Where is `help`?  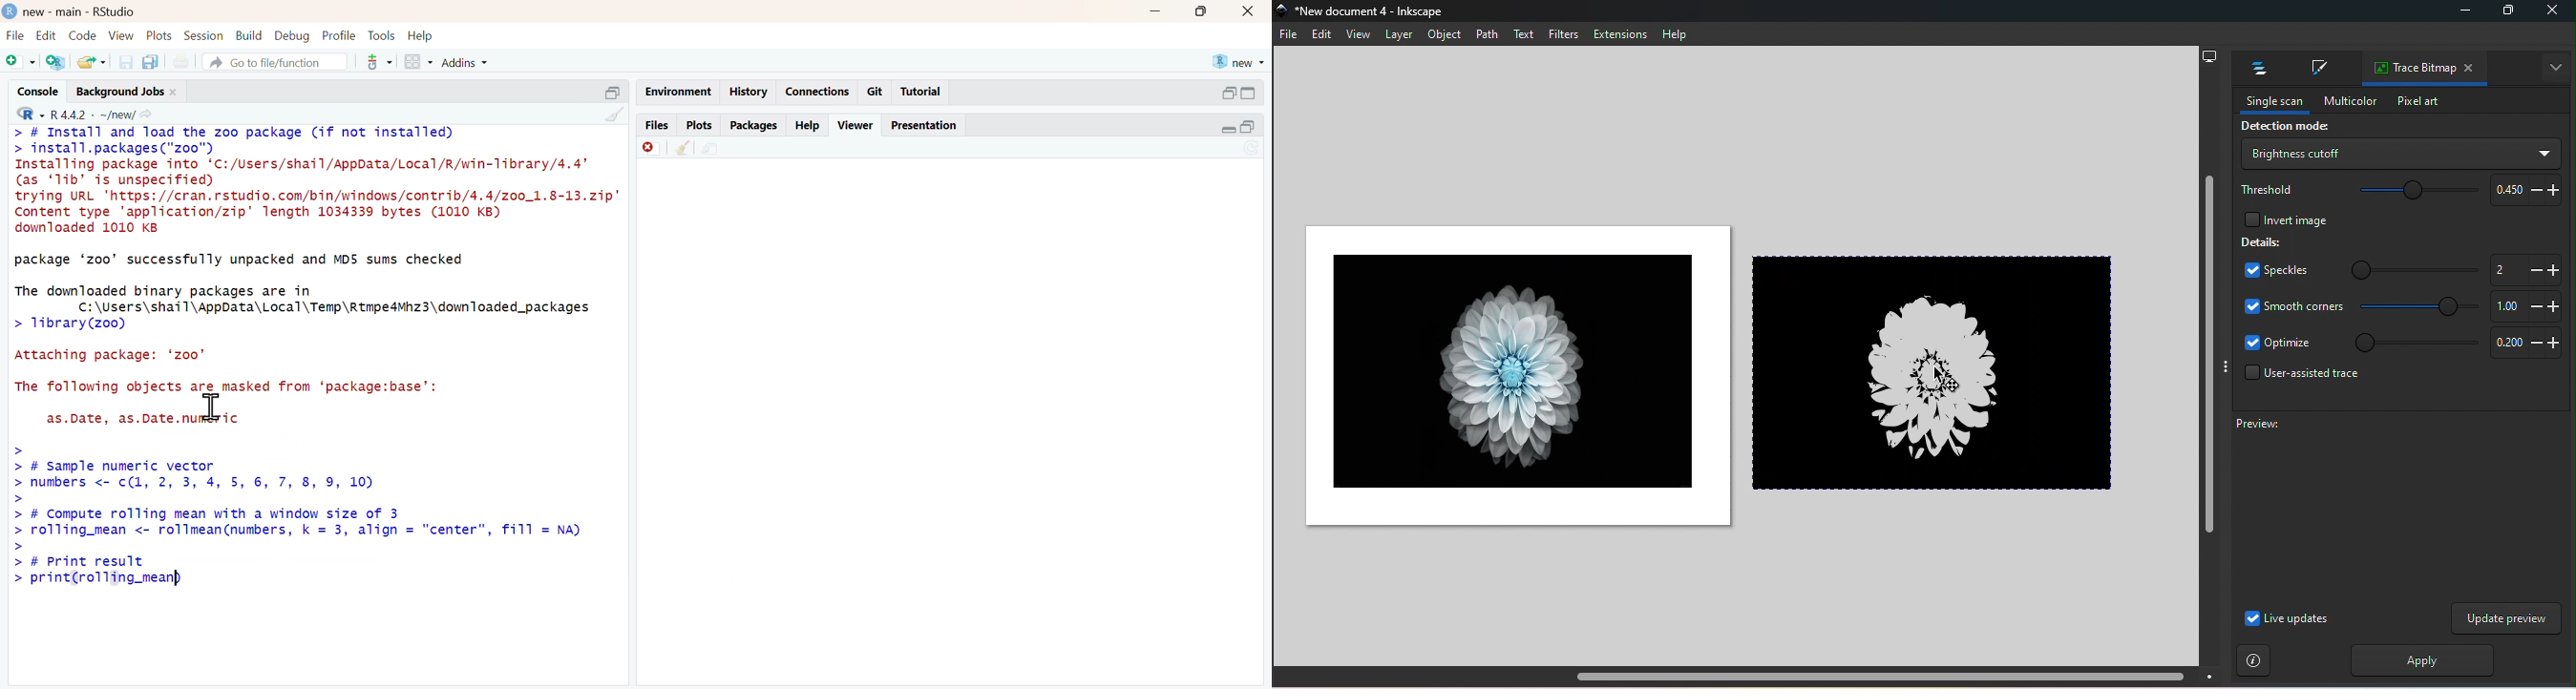
help is located at coordinates (809, 126).